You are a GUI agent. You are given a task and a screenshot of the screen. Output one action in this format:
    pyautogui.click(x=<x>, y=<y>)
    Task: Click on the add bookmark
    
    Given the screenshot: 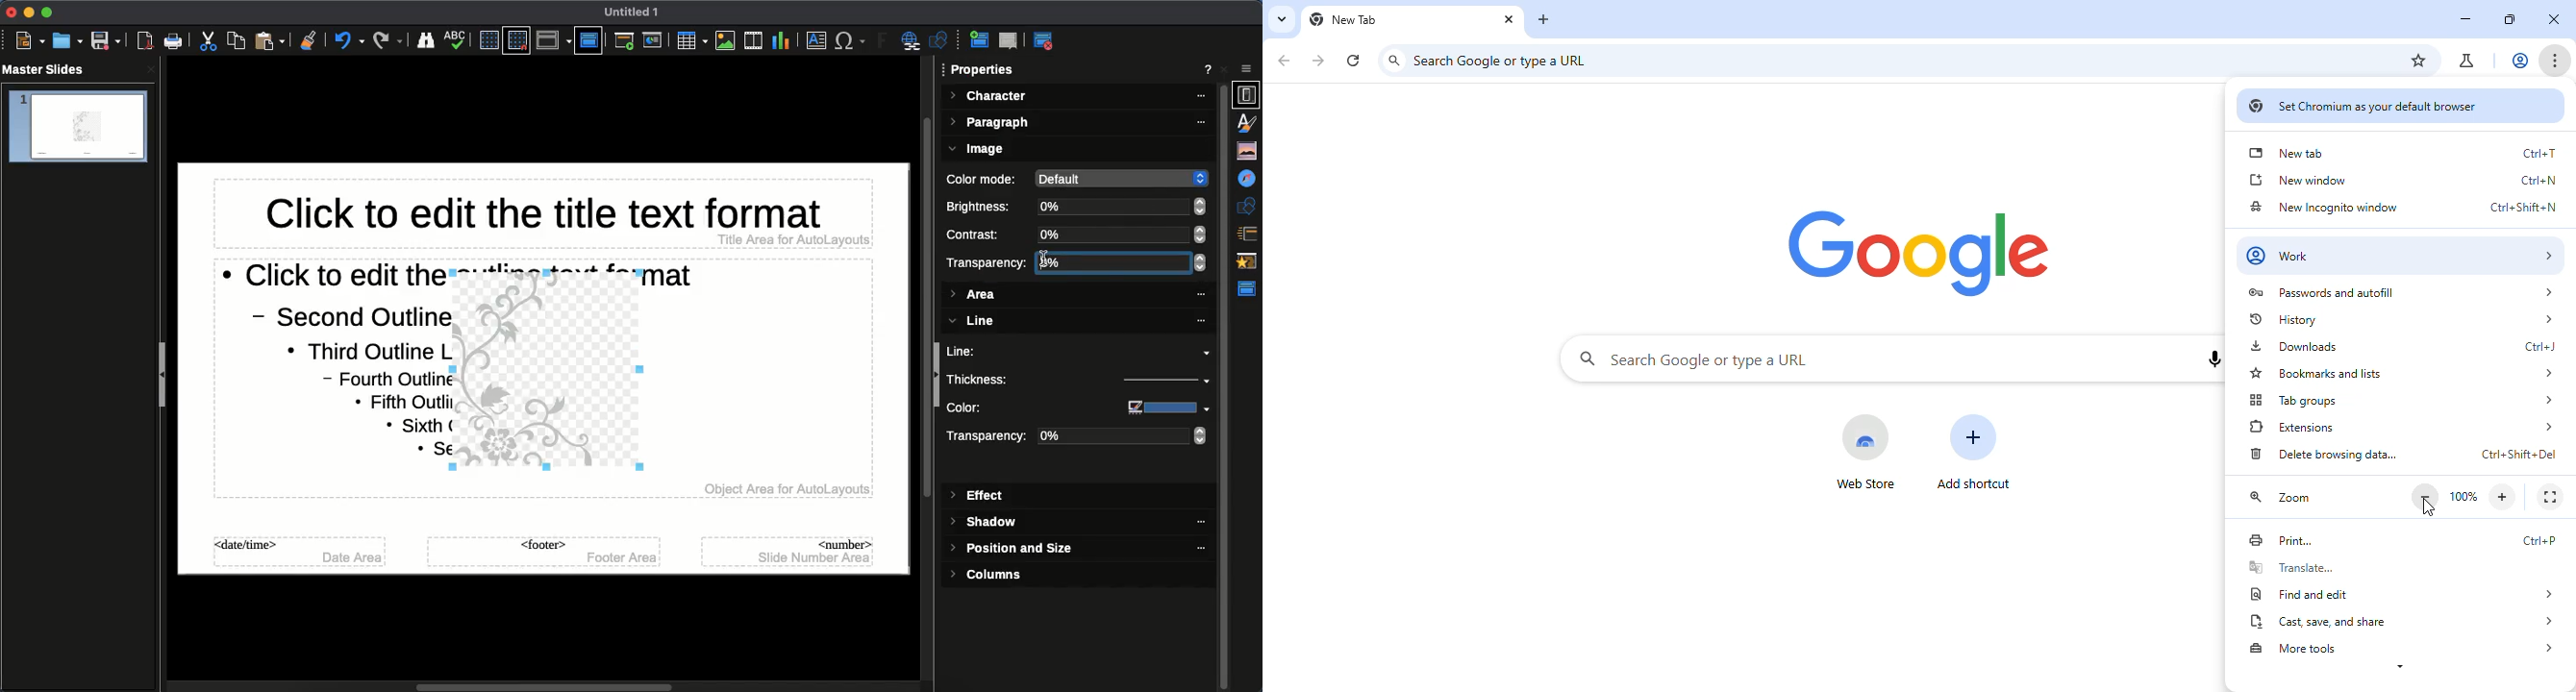 What is the action you would take?
    pyautogui.click(x=2420, y=62)
    